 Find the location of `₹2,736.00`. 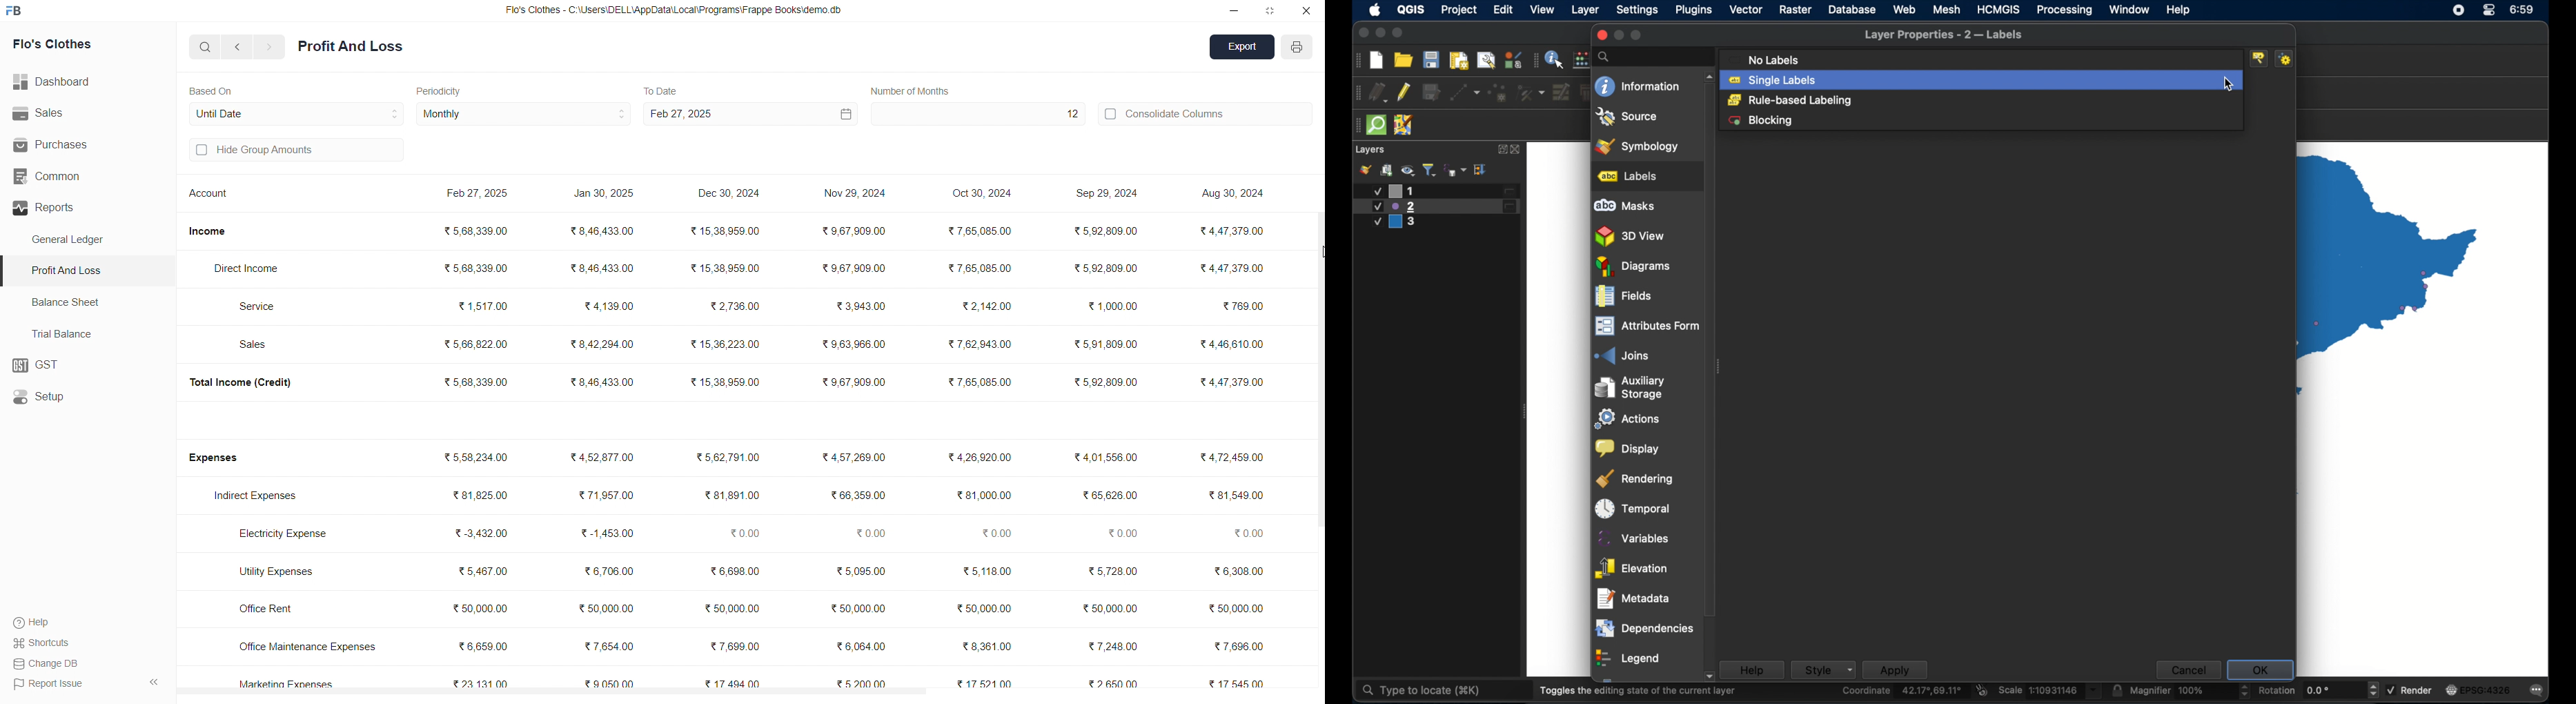

₹2,736.00 is located at coordinates (729, 306).